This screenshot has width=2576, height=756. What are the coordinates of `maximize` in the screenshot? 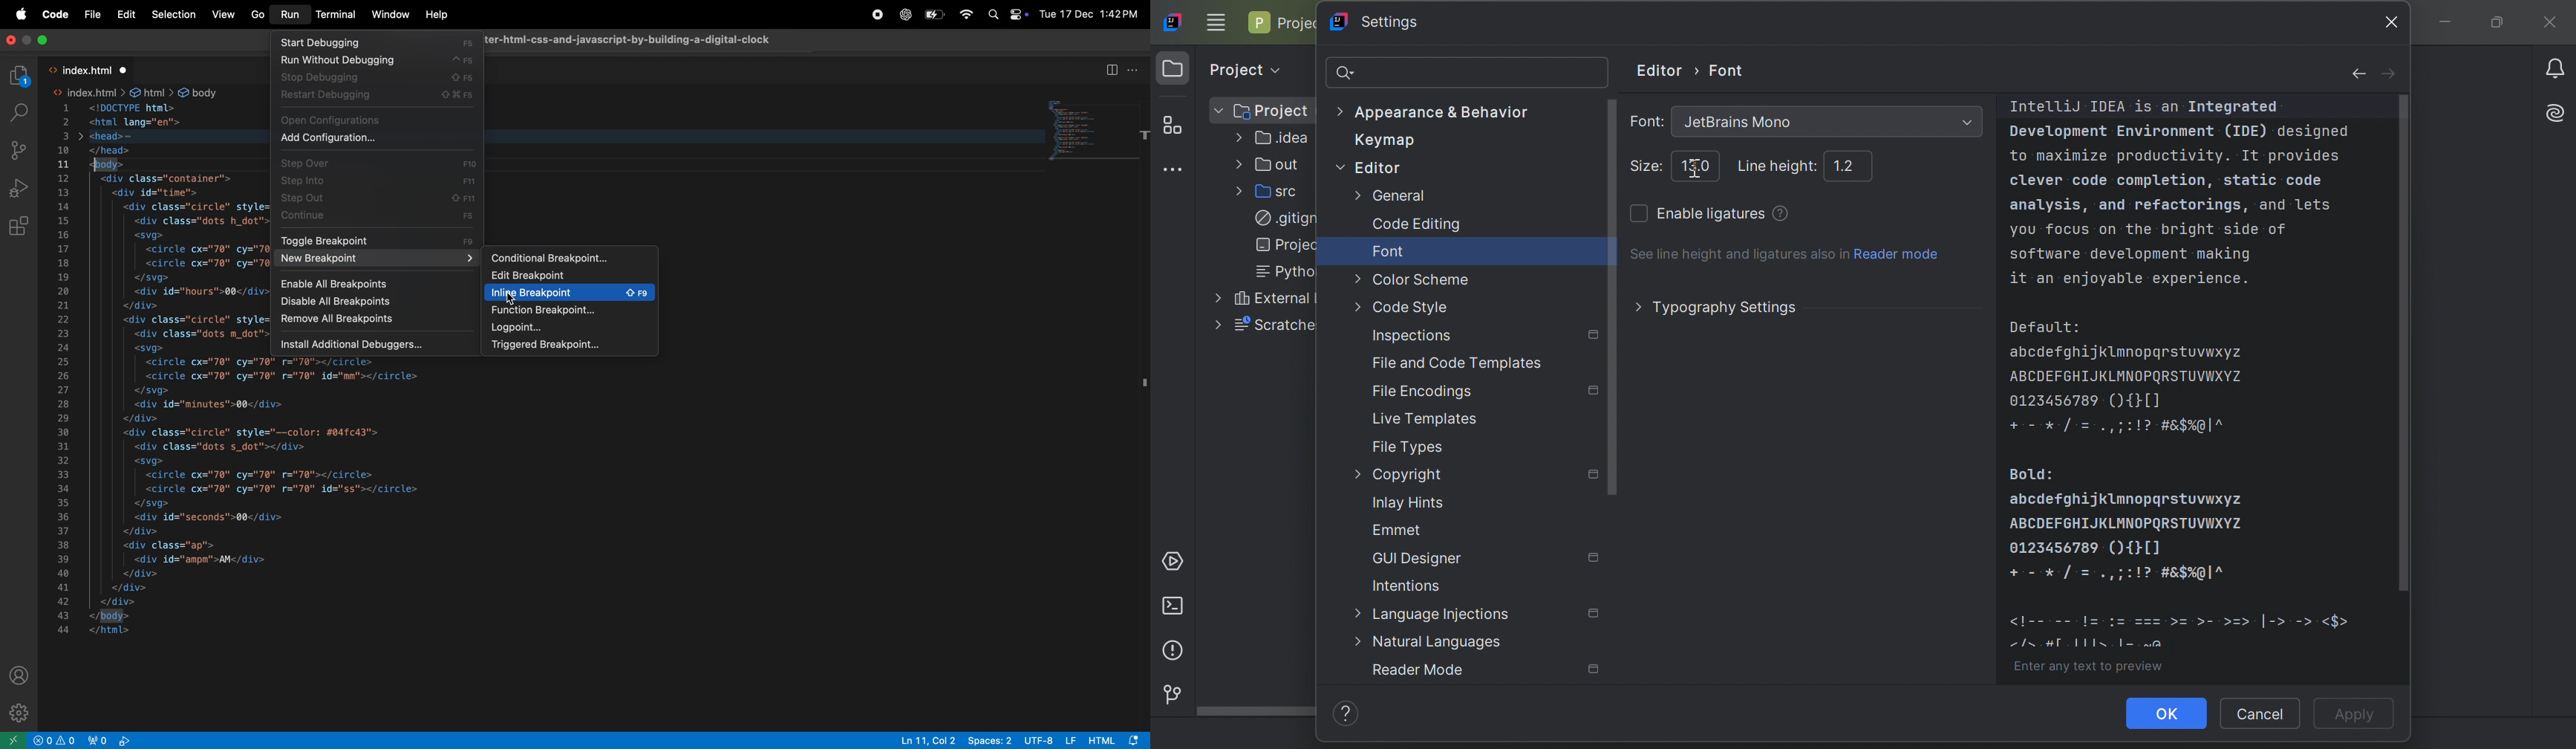 It's located at (46, 41).